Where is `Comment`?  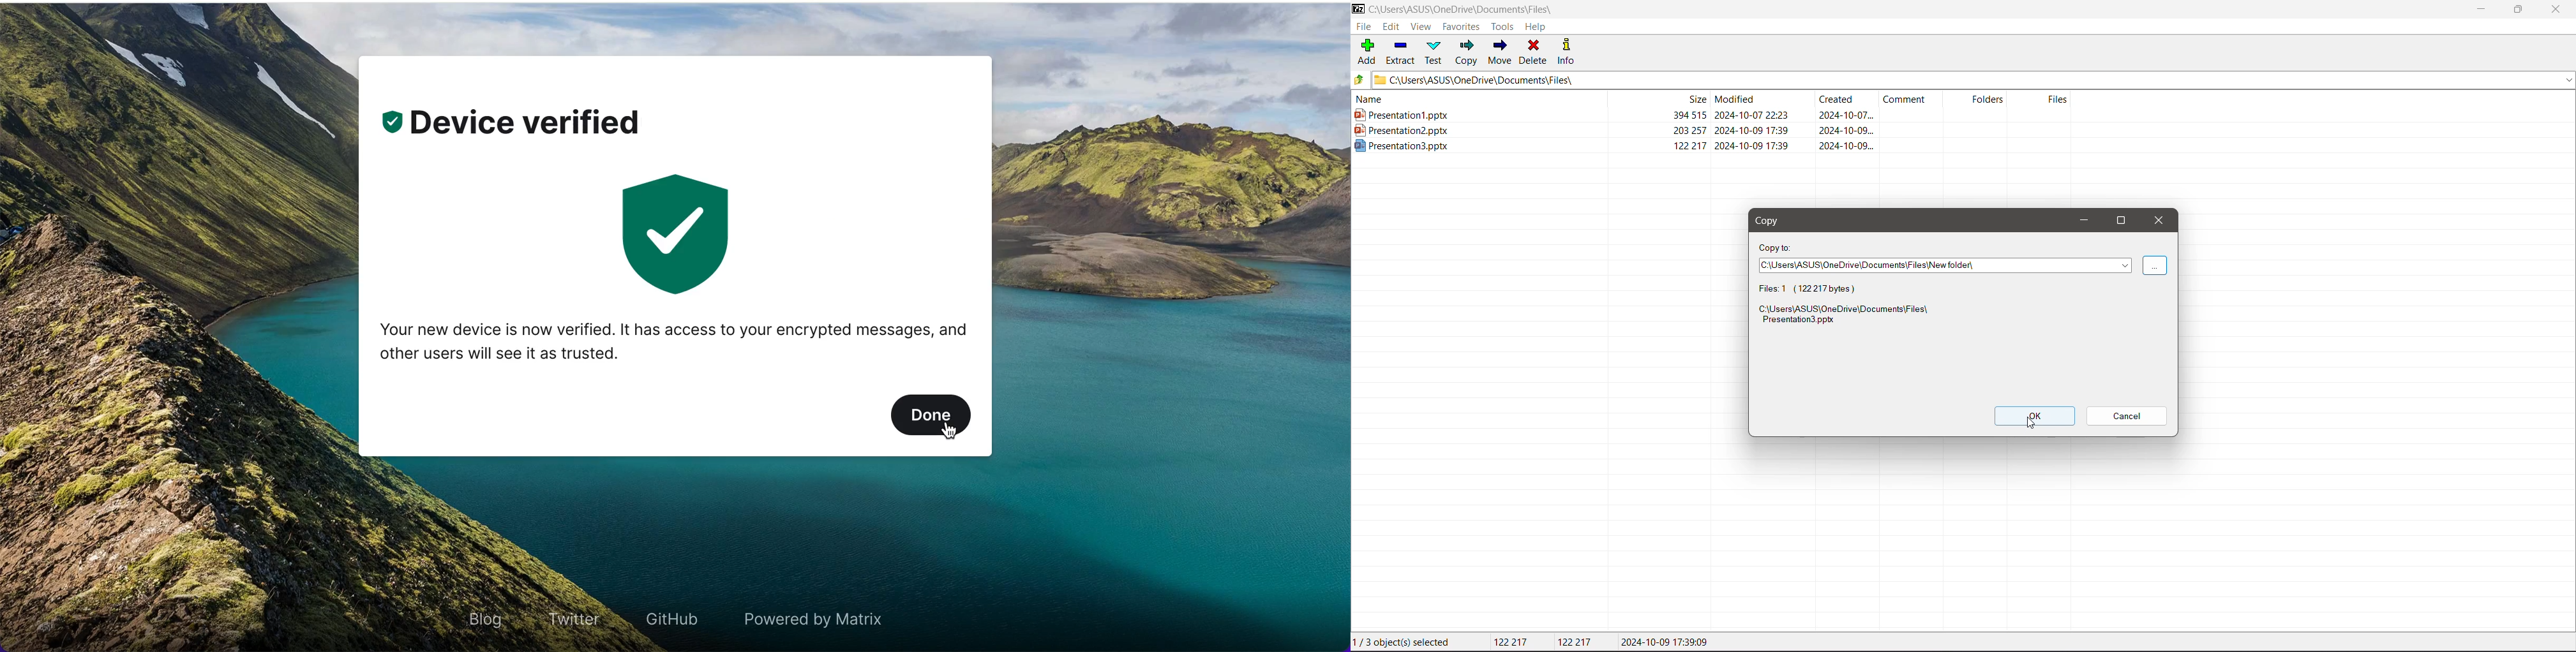 Comment is located at coordinates (1913, 99).